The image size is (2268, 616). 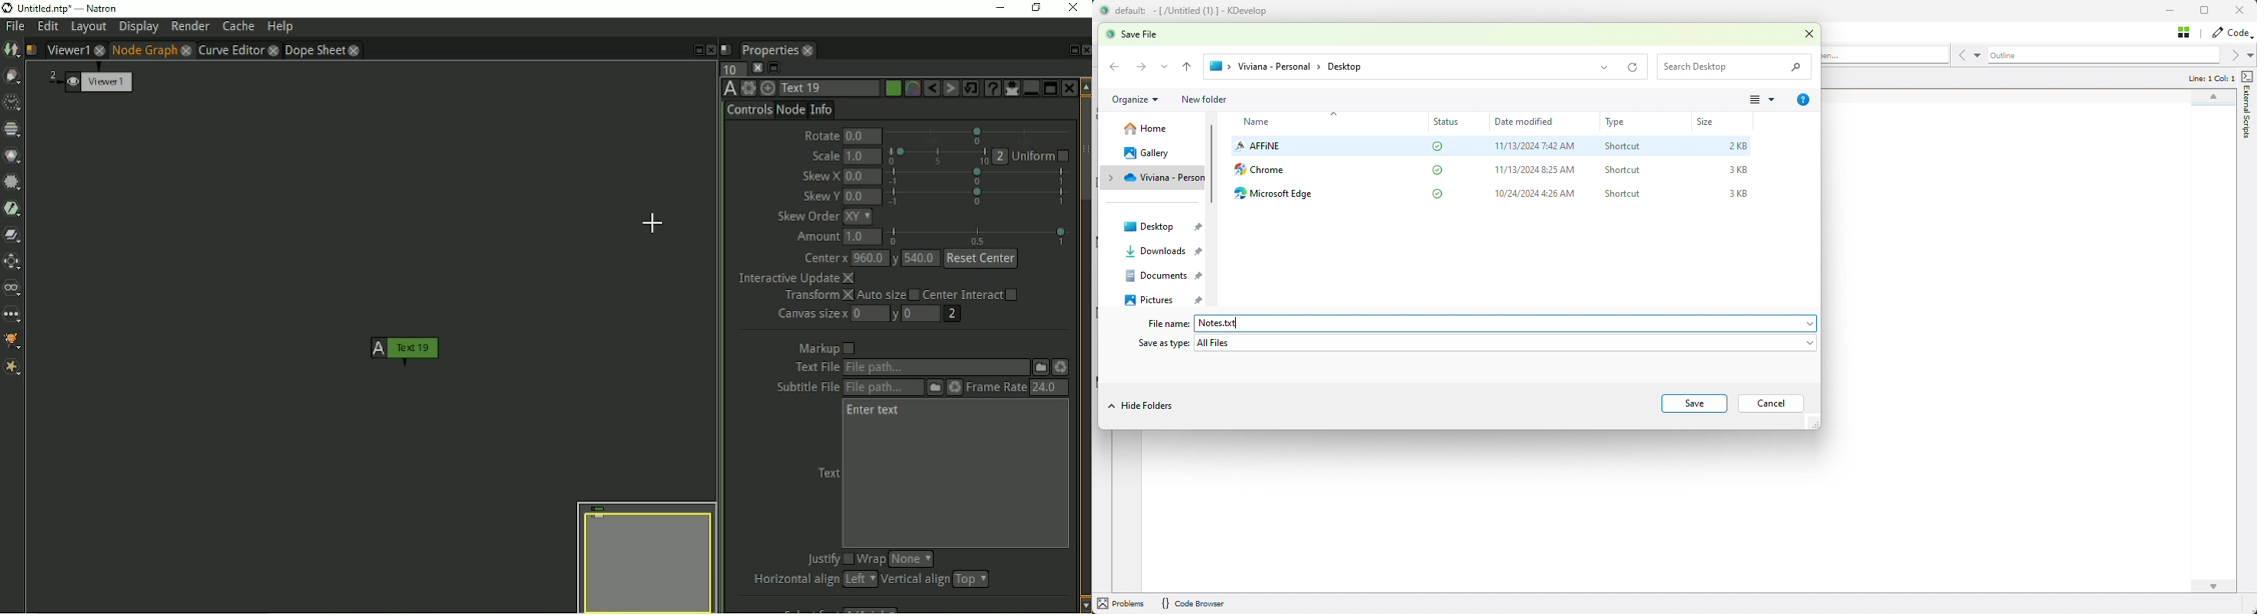 I want to click on scroll up, so click(x=2212, y=99).